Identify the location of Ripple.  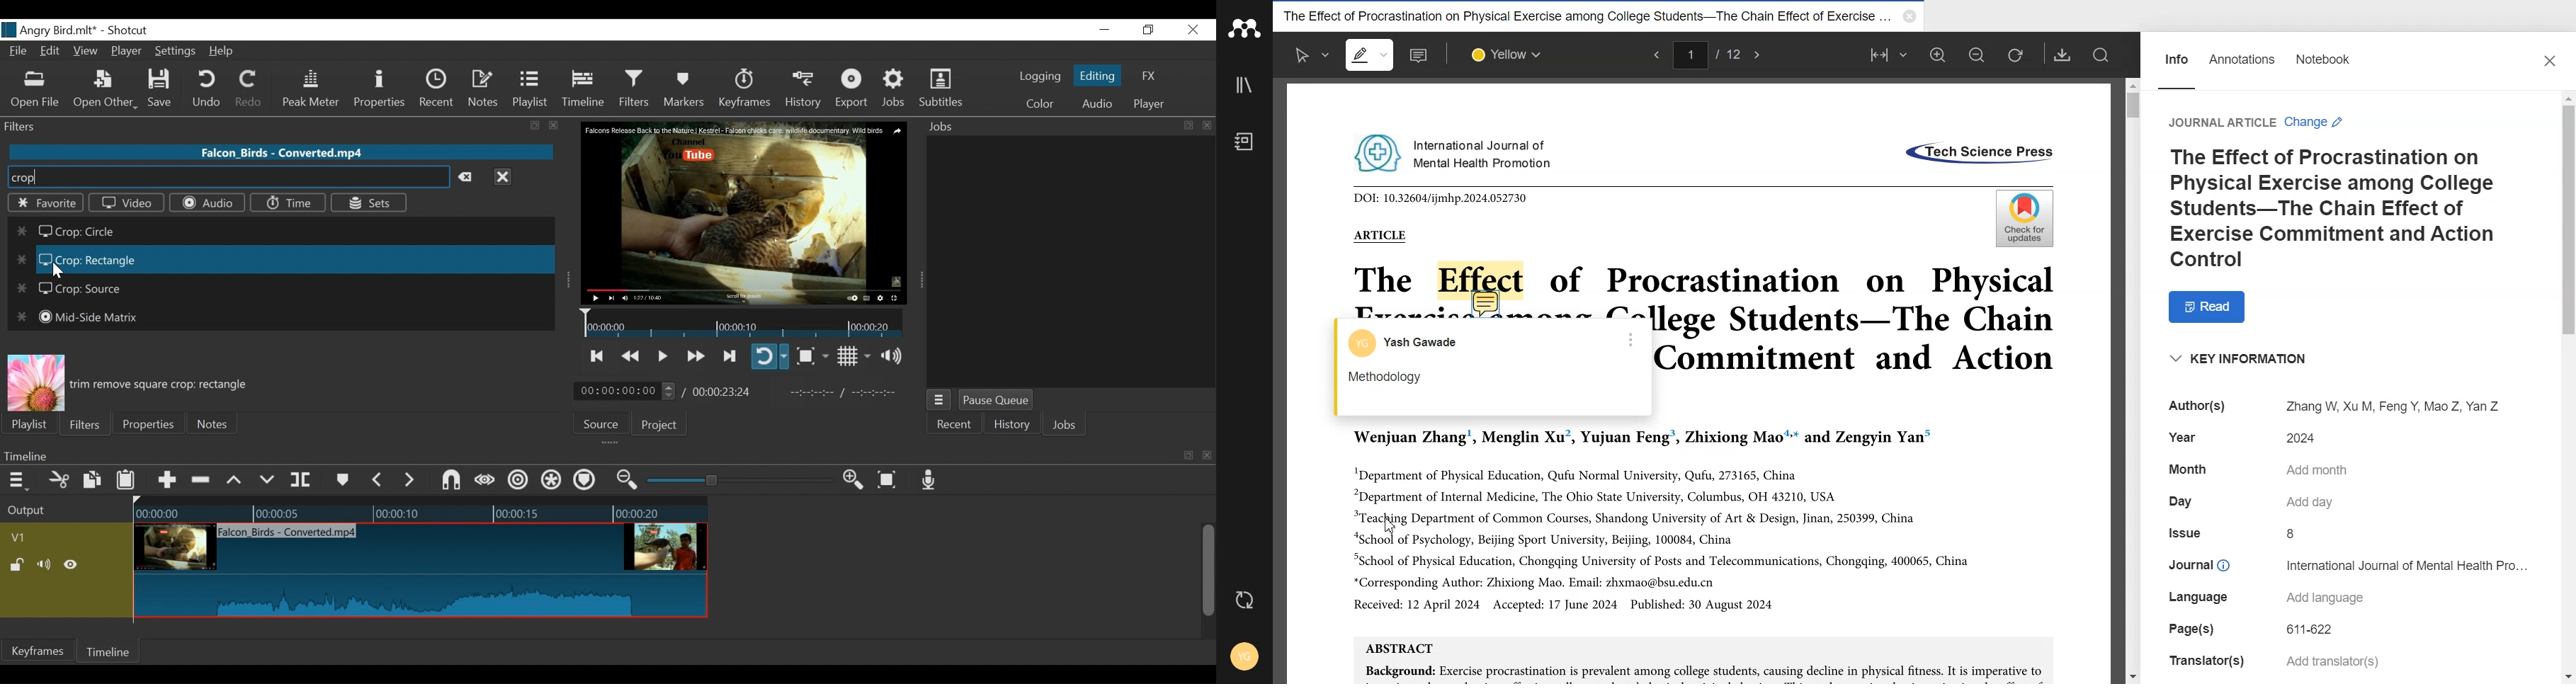
(520, 482).